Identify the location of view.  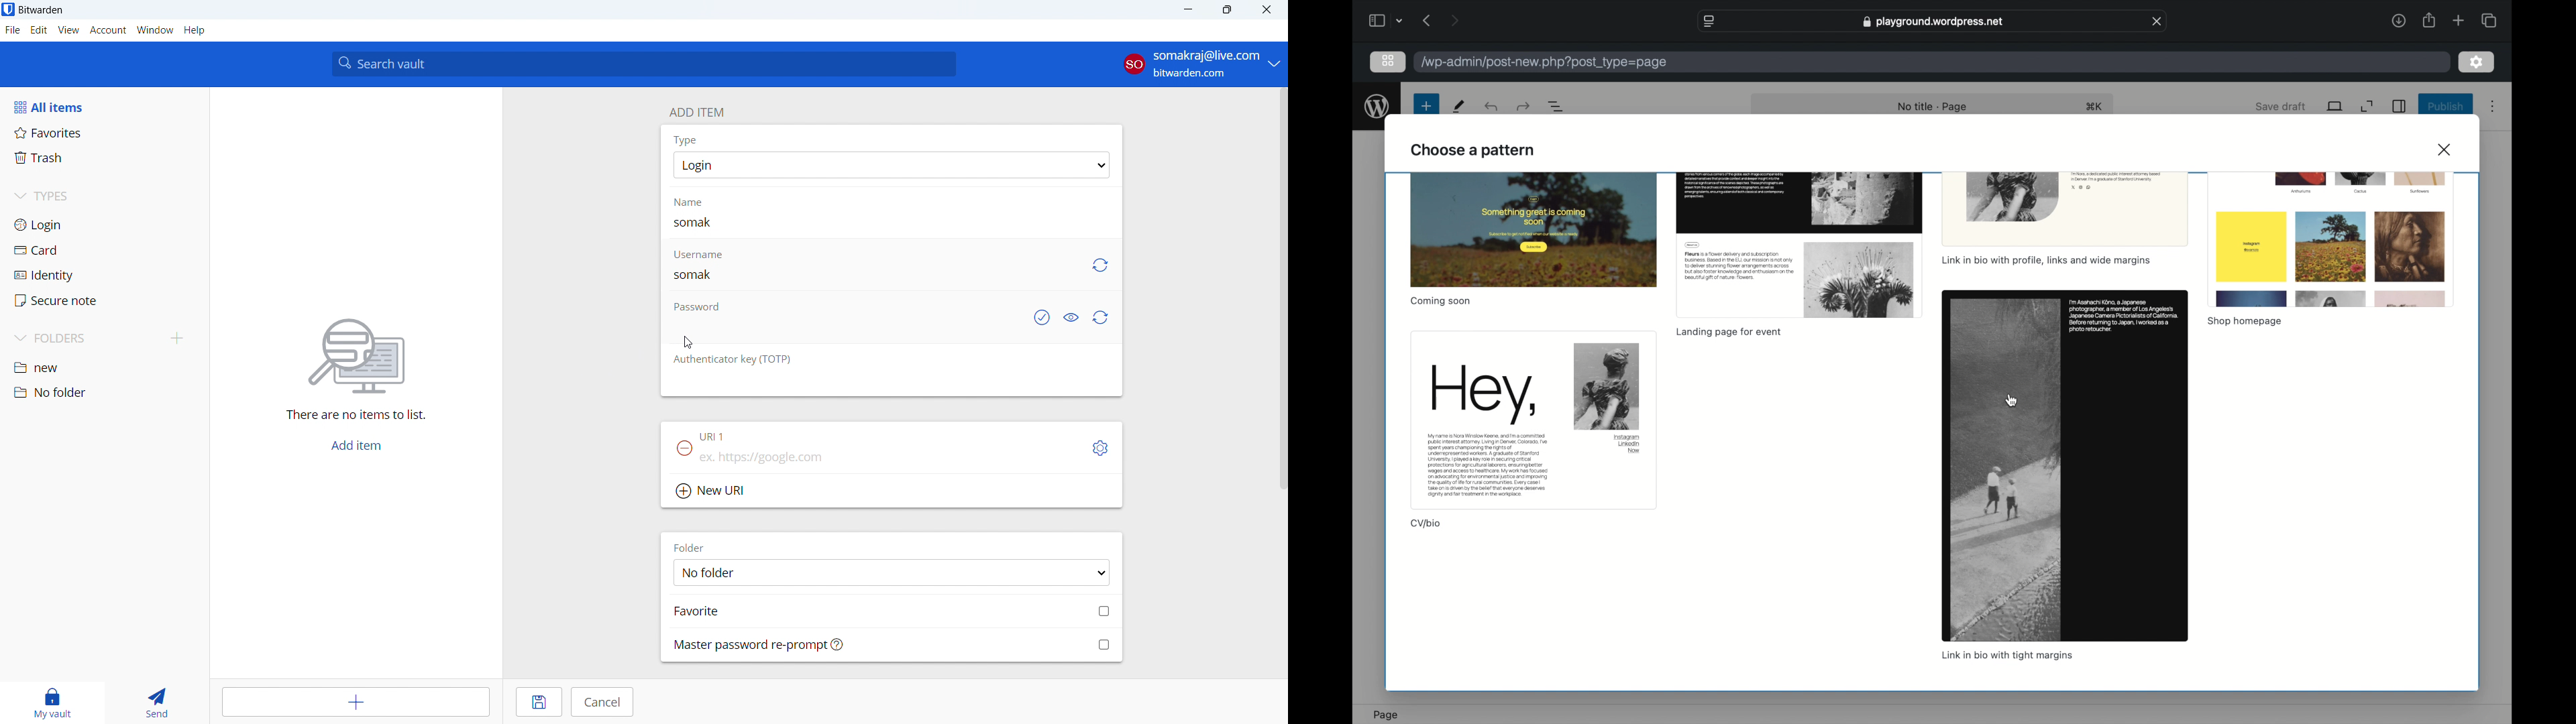
(68, 30).